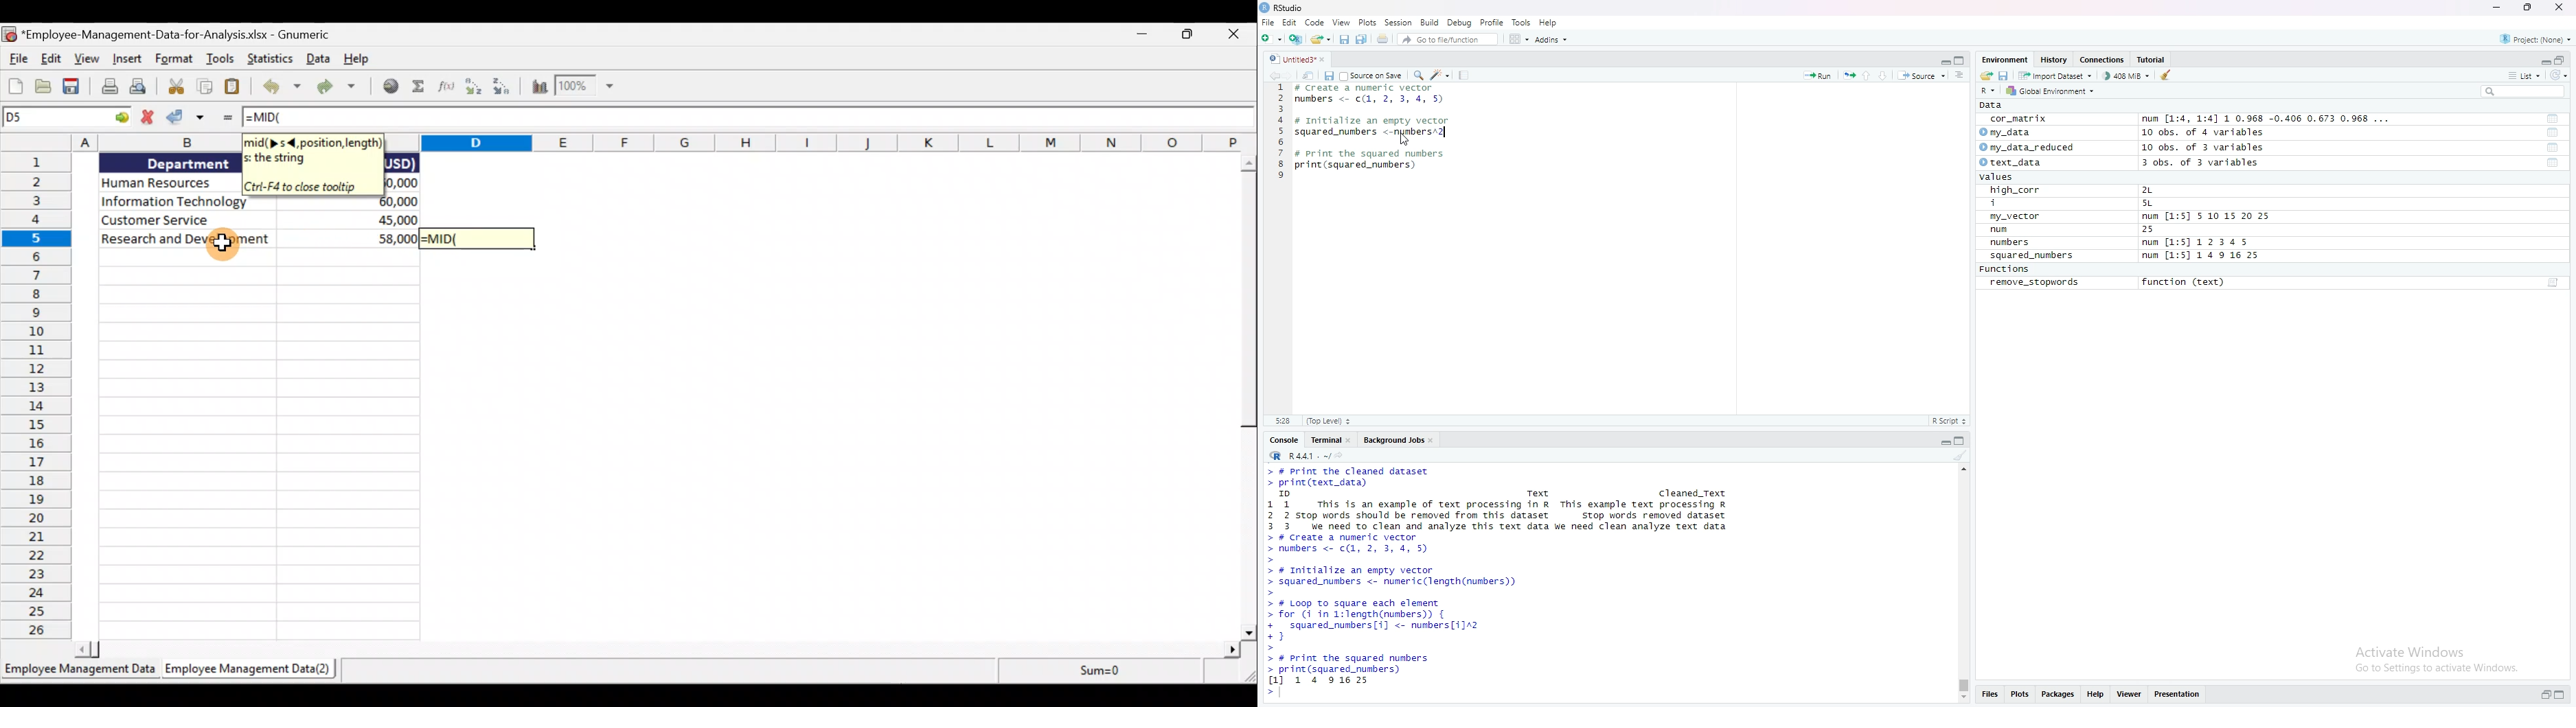  Describe the element at coordinates (1949, 420) in the screenshot. I see `R Script` at that location.